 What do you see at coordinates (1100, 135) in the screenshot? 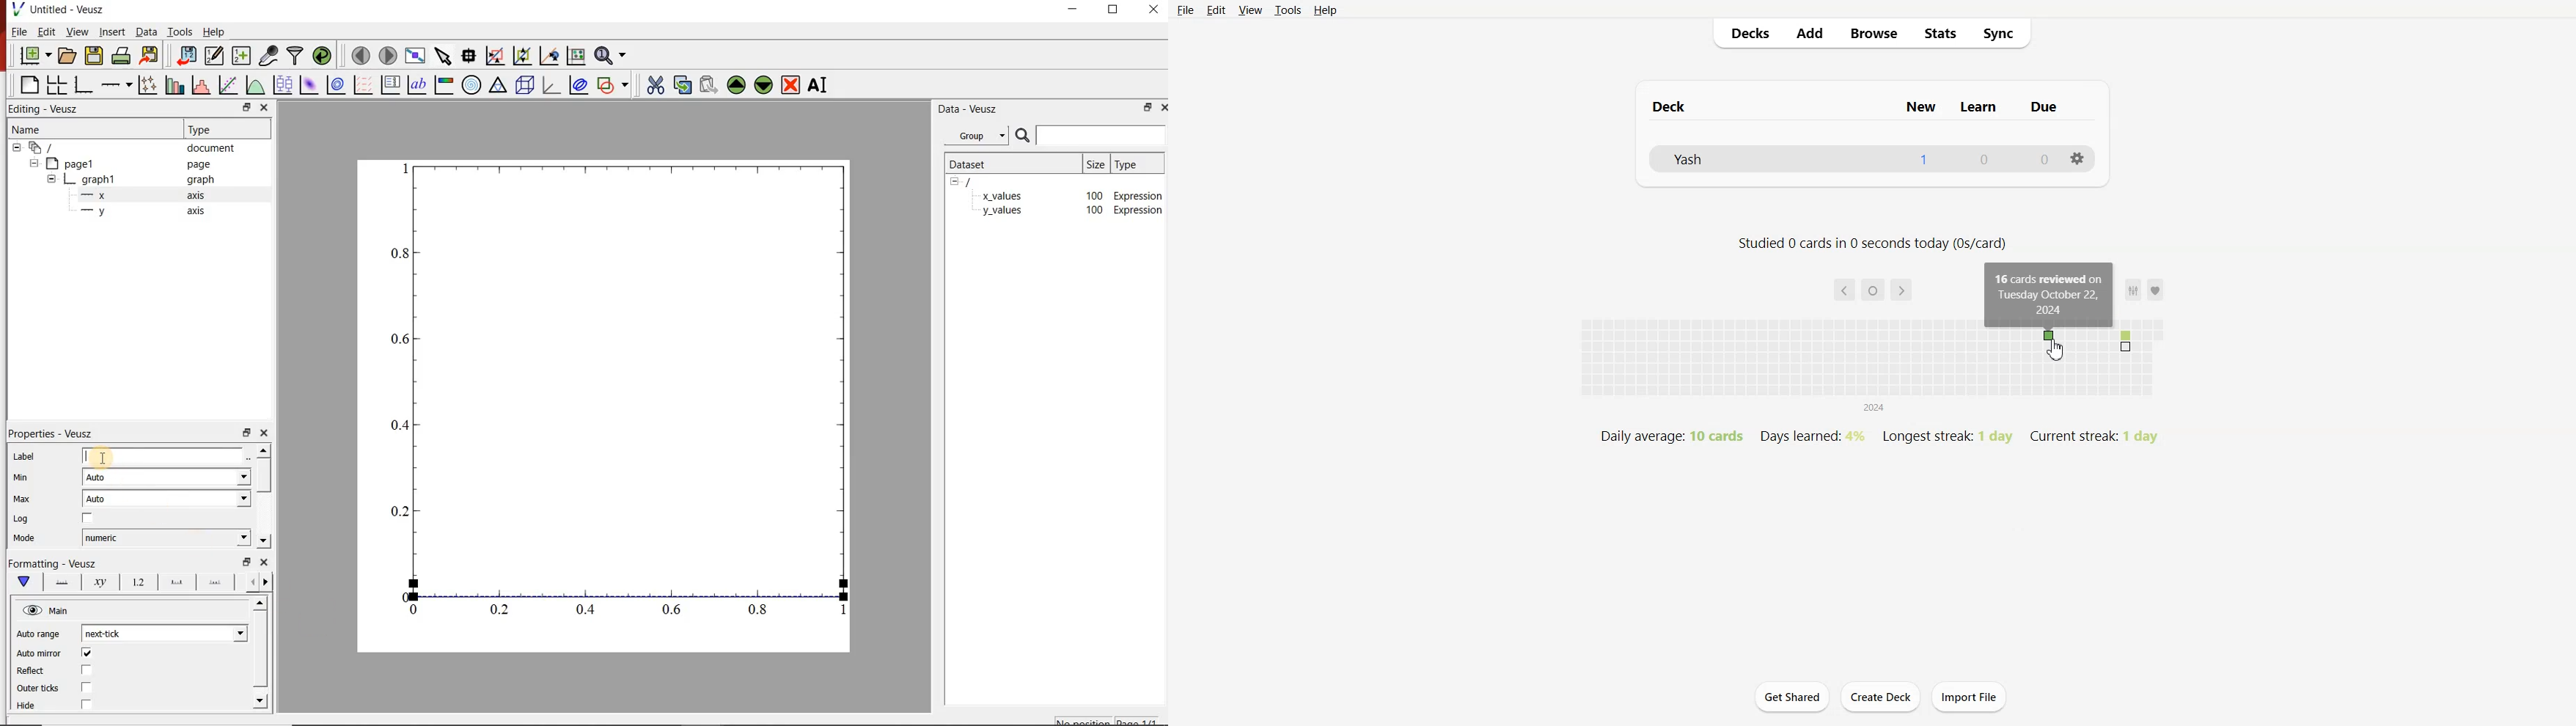
I see `input search` at bounding box center [1100, 135].